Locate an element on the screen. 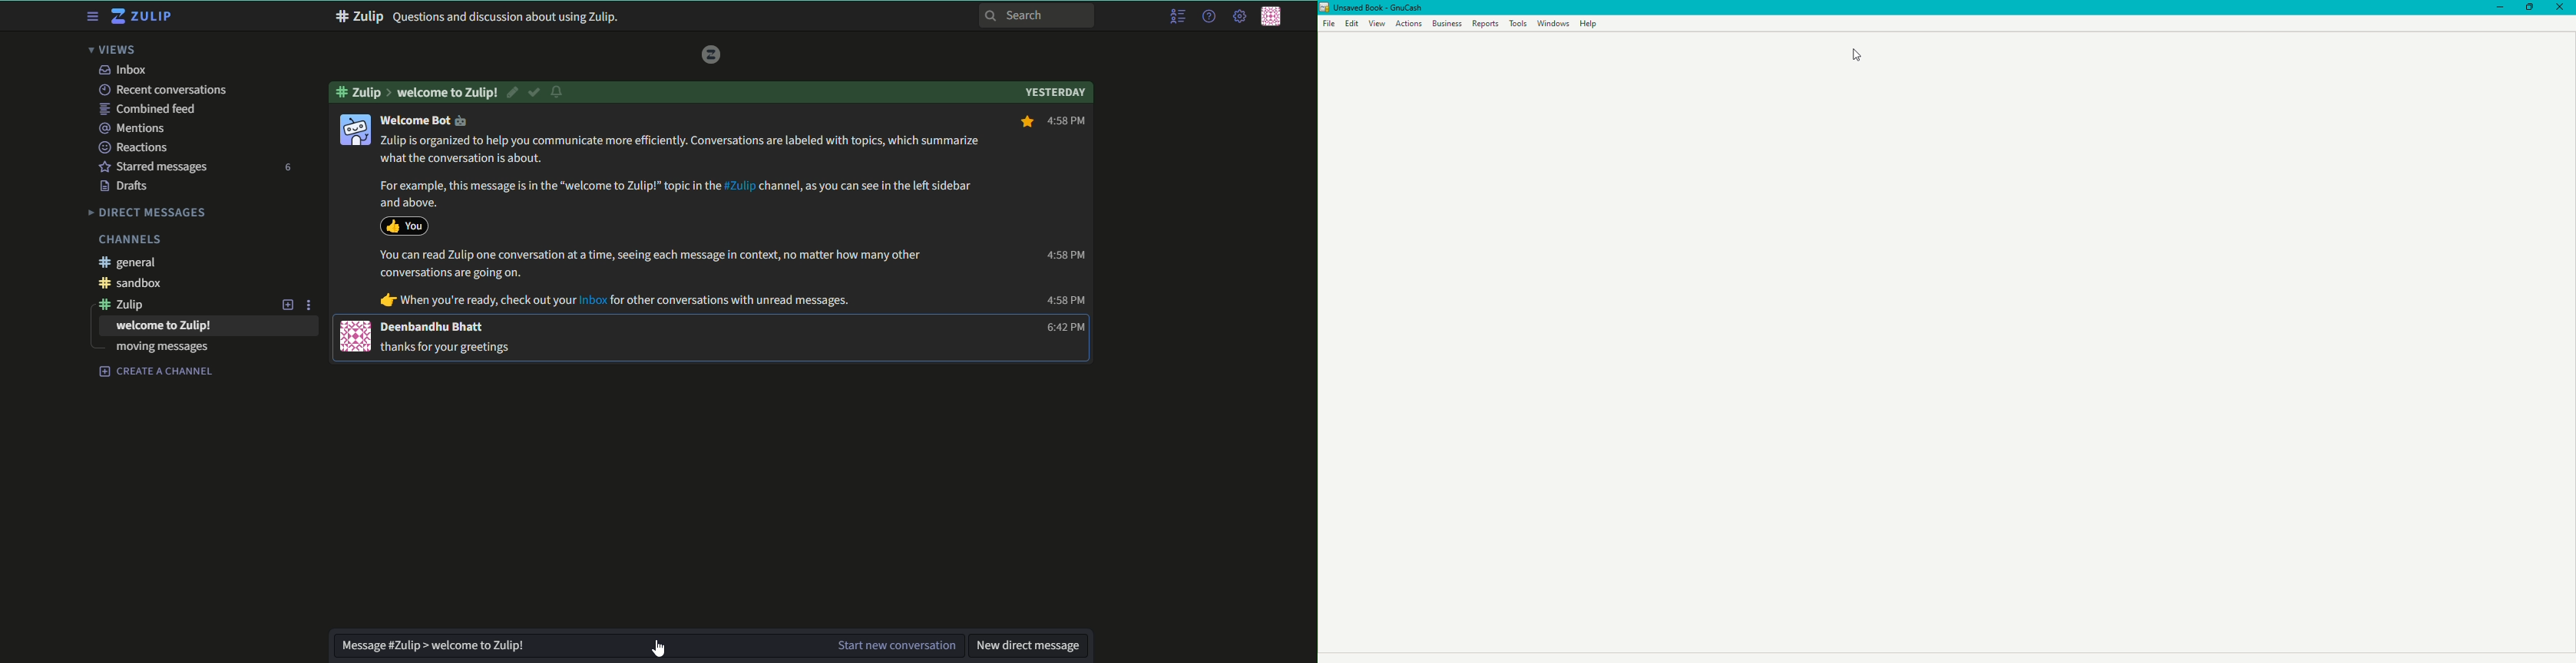 This screenshot has height=672, width=2576. menu is located at coordinates (1176, 17).